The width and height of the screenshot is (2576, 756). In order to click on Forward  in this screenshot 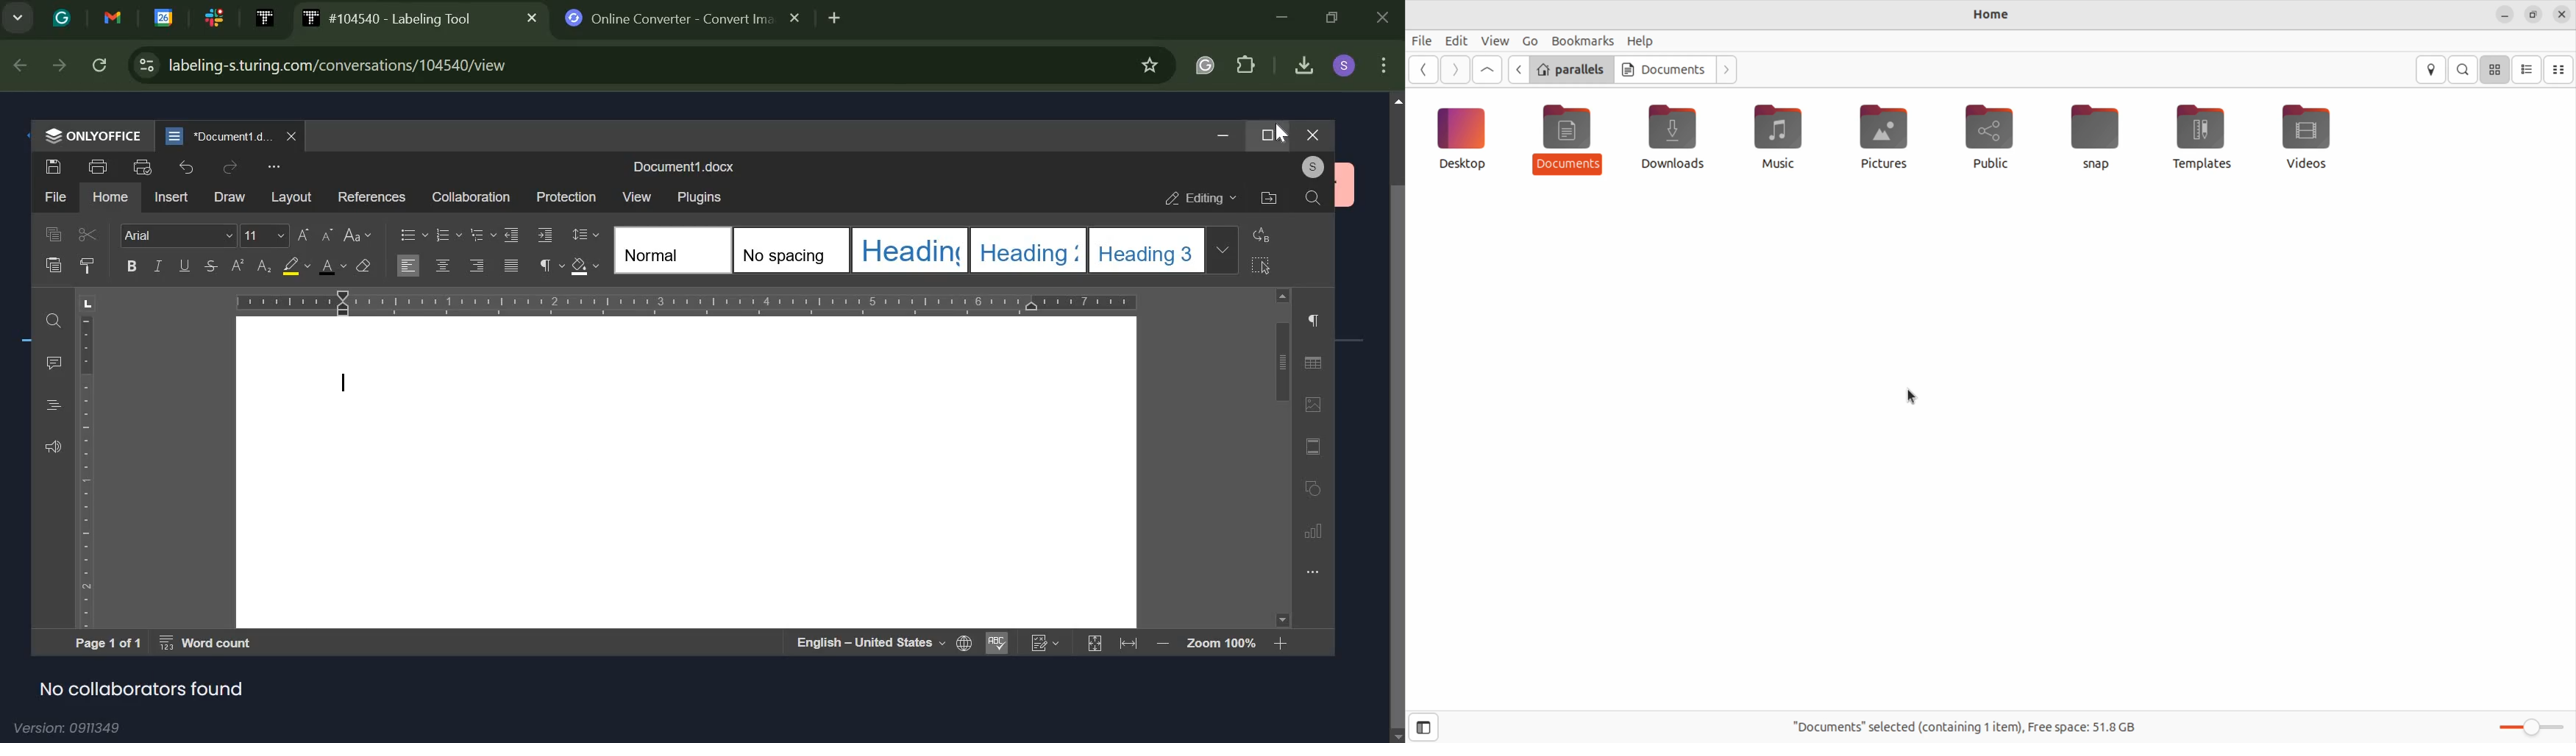, I will do `click(59, 65)`.